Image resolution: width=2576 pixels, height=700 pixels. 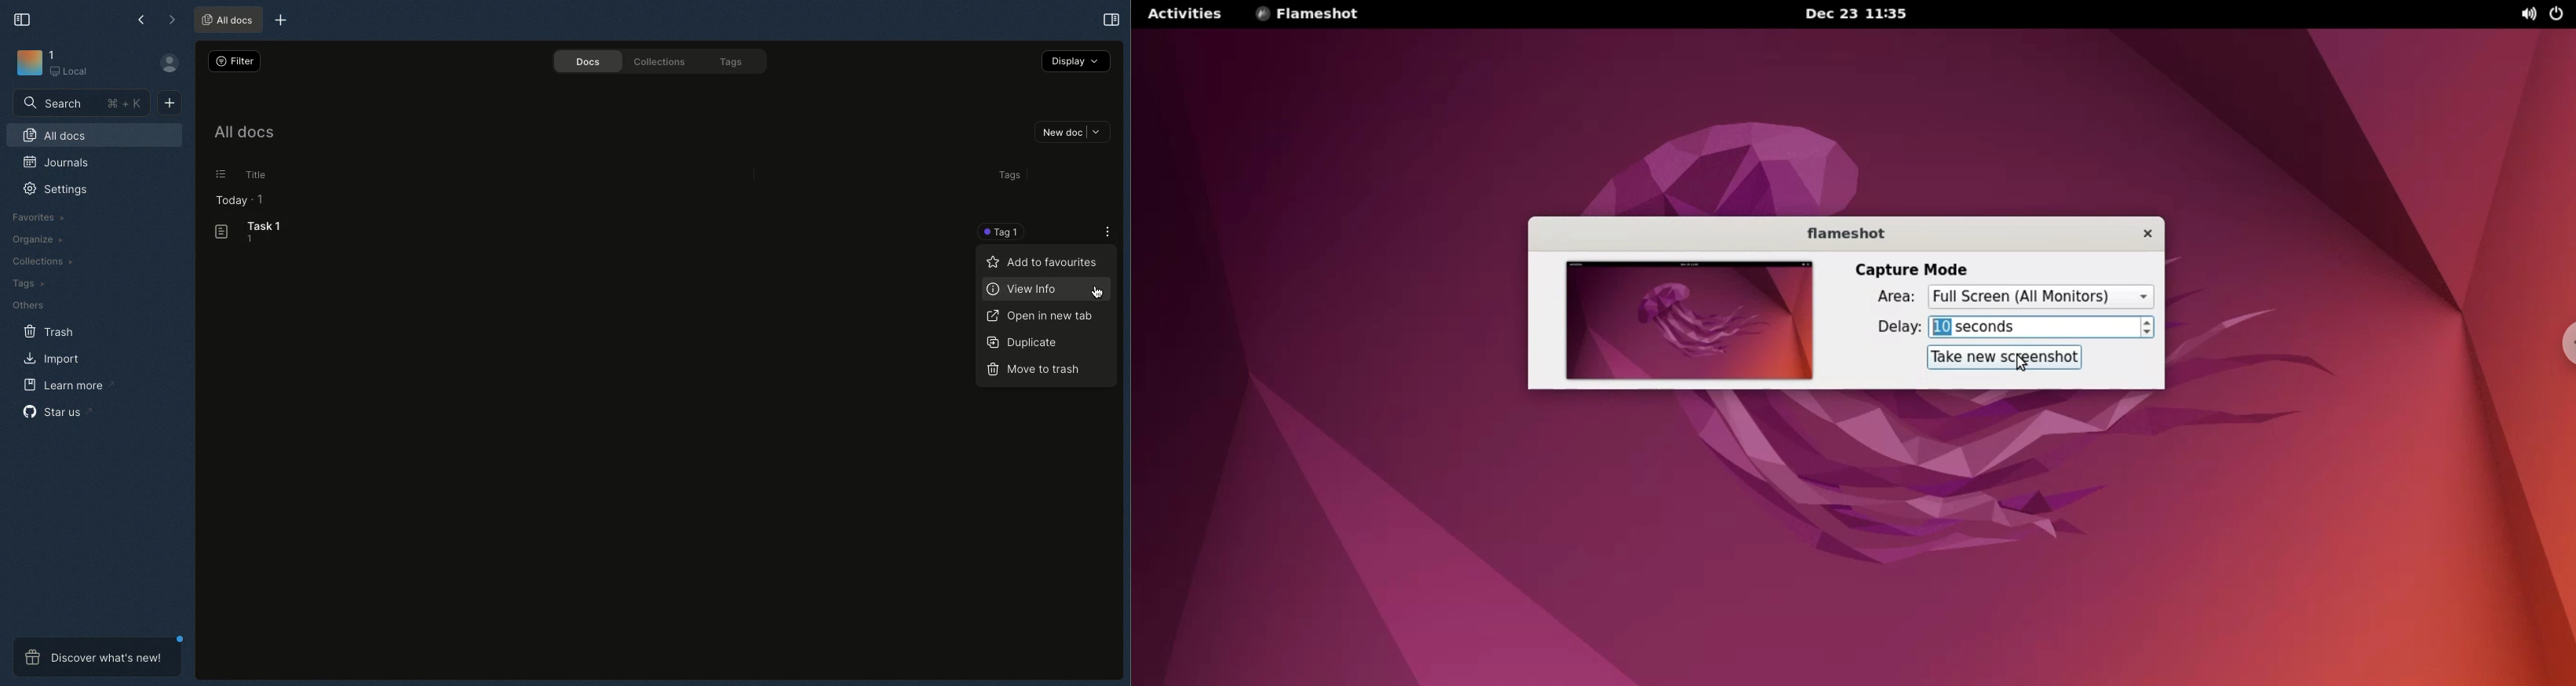 I want to click on Tag 1, so click(x=1005, y=231).